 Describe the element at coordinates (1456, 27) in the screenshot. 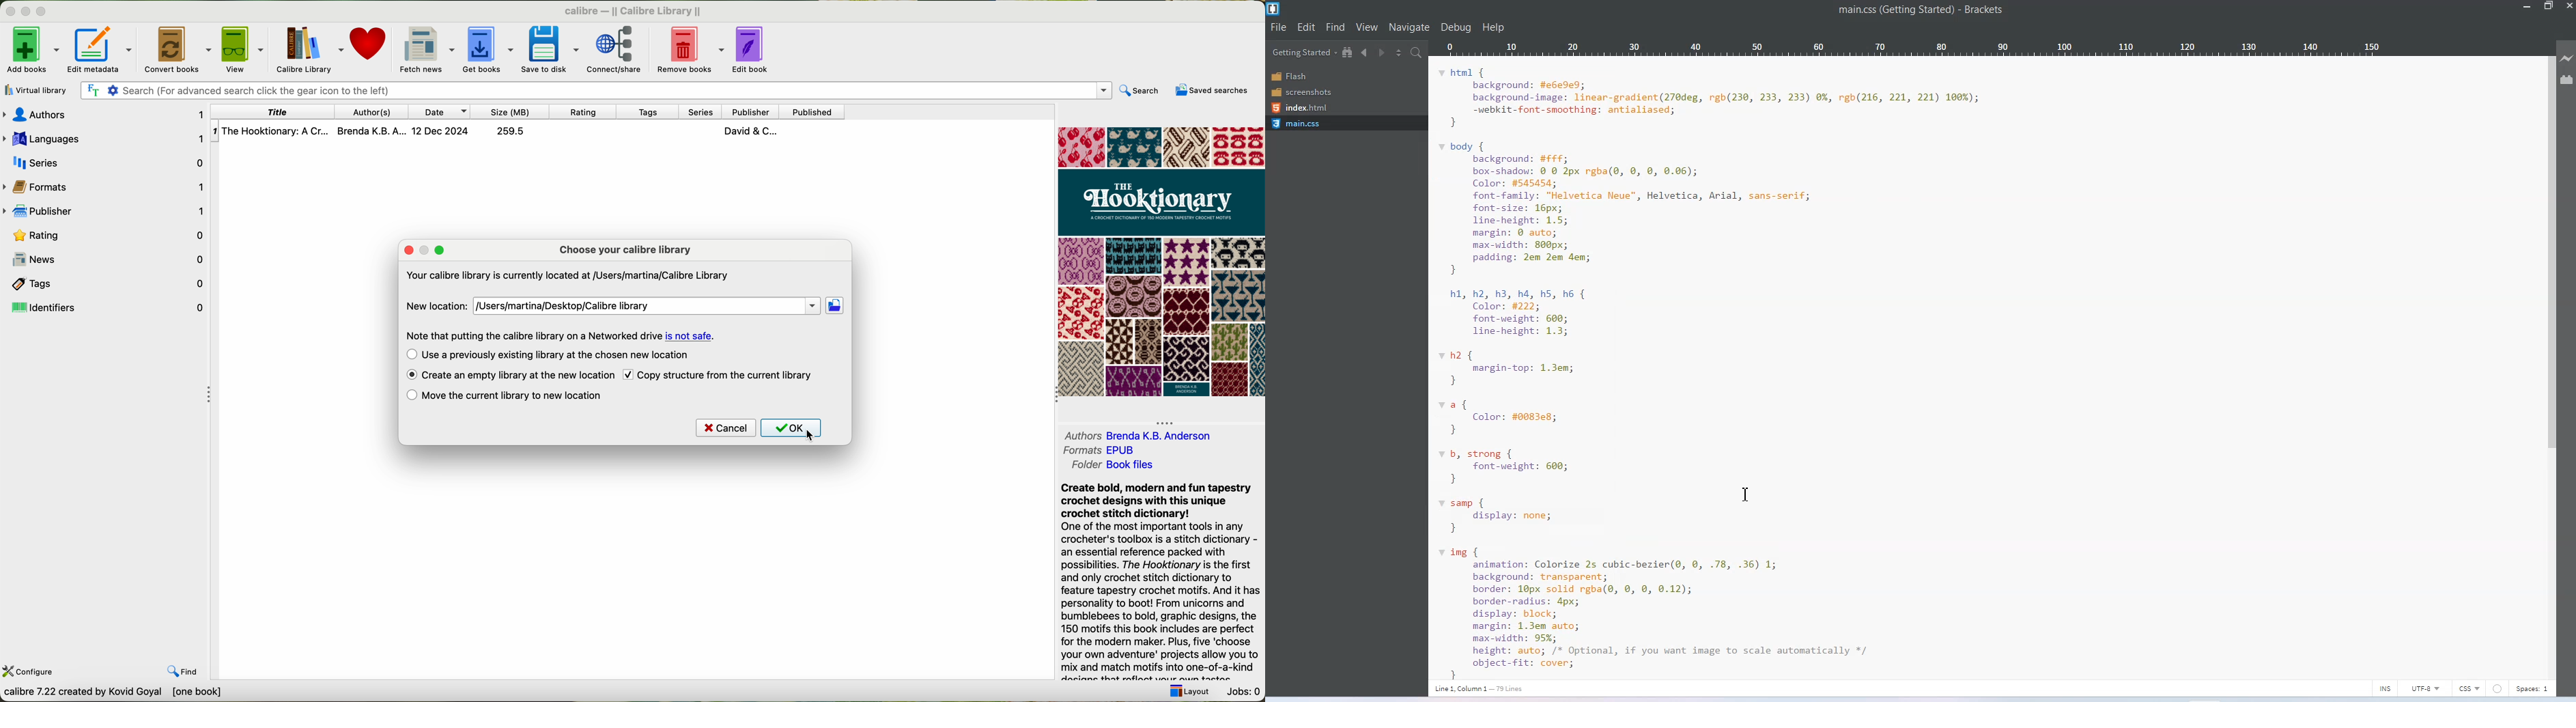

I see `Debug` at that location.